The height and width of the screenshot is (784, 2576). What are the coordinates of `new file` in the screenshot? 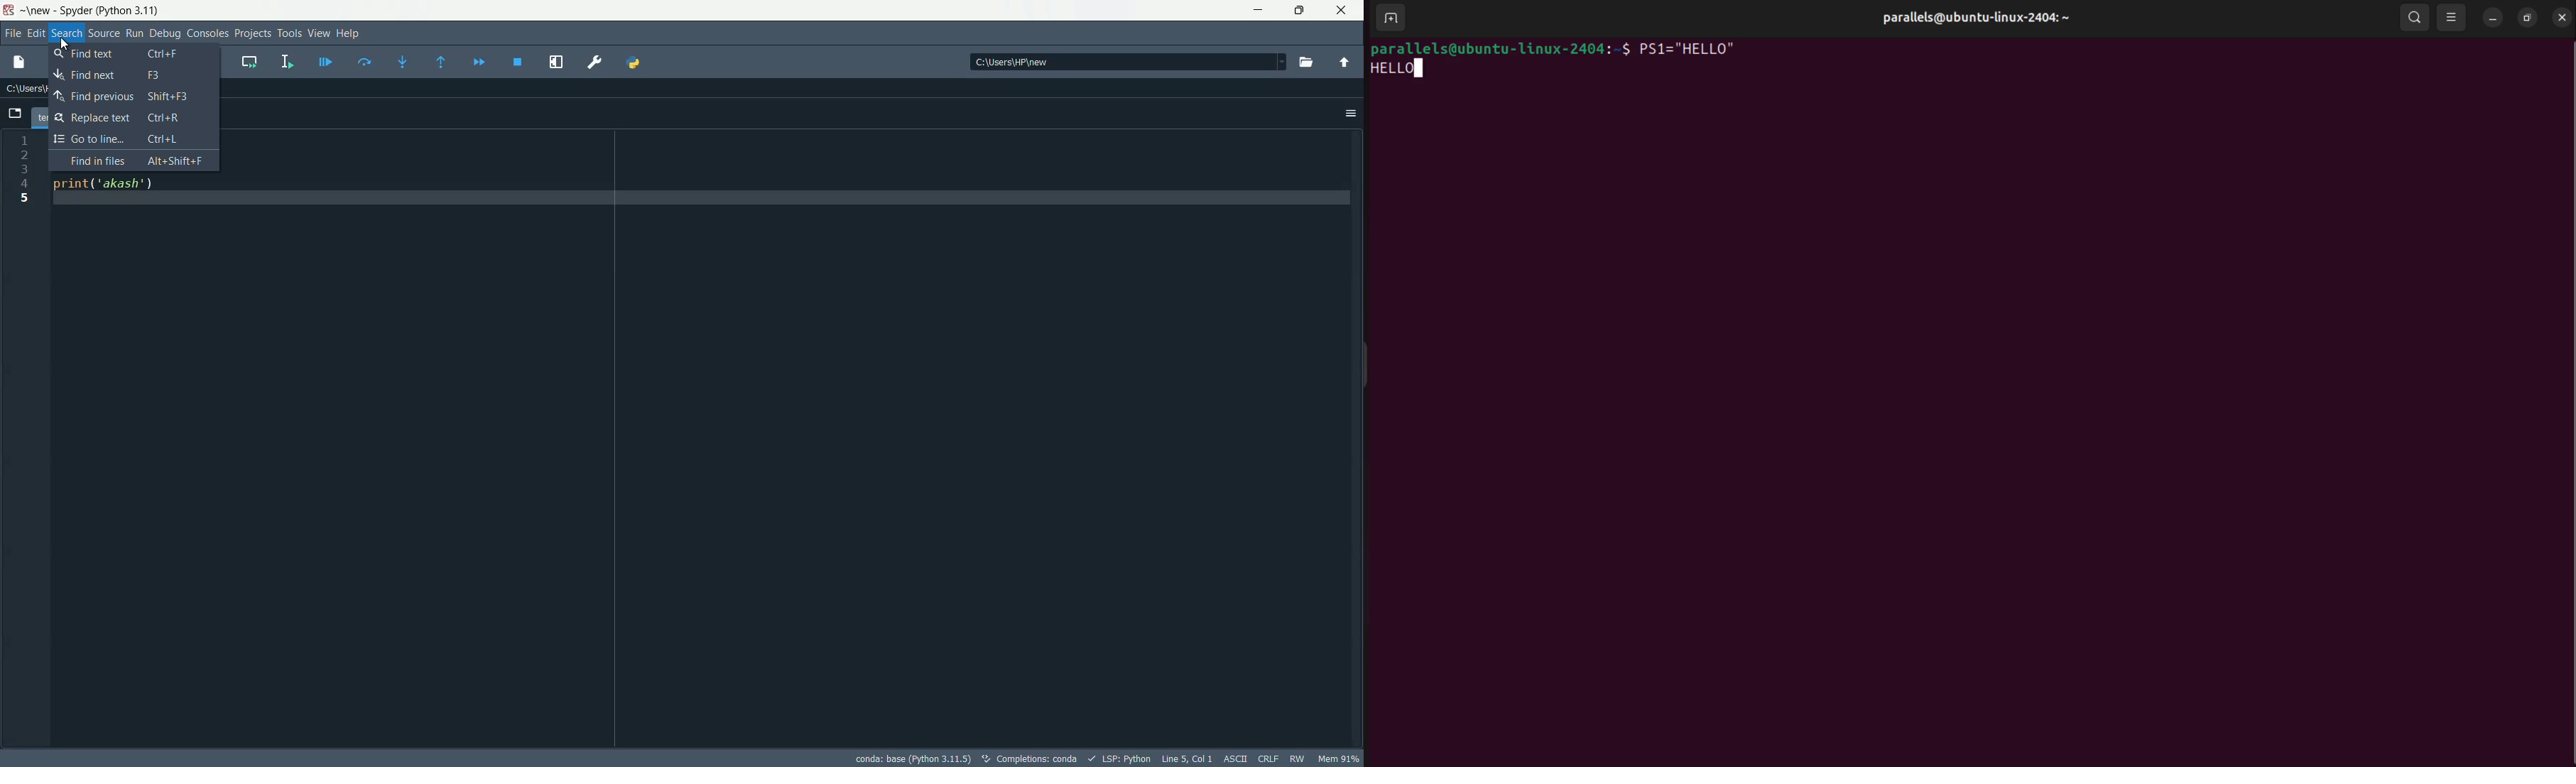 It's located at (20, 62).